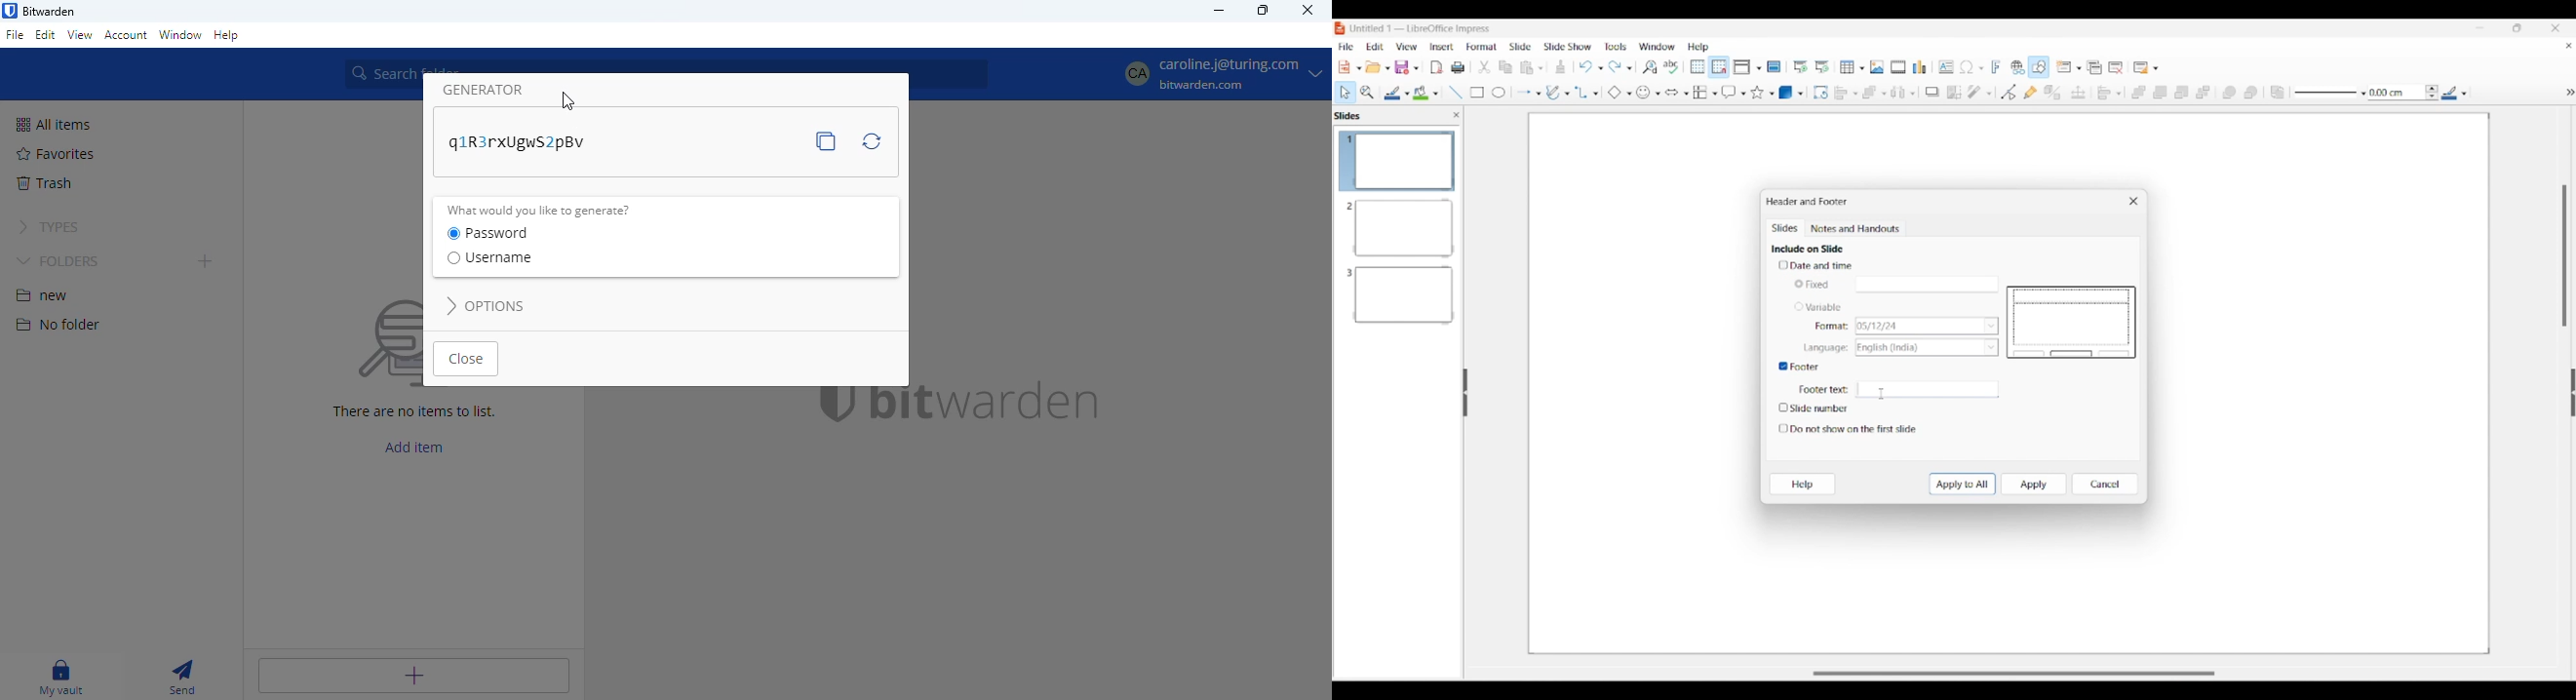  I want to click on generated password, so click(519, 143).